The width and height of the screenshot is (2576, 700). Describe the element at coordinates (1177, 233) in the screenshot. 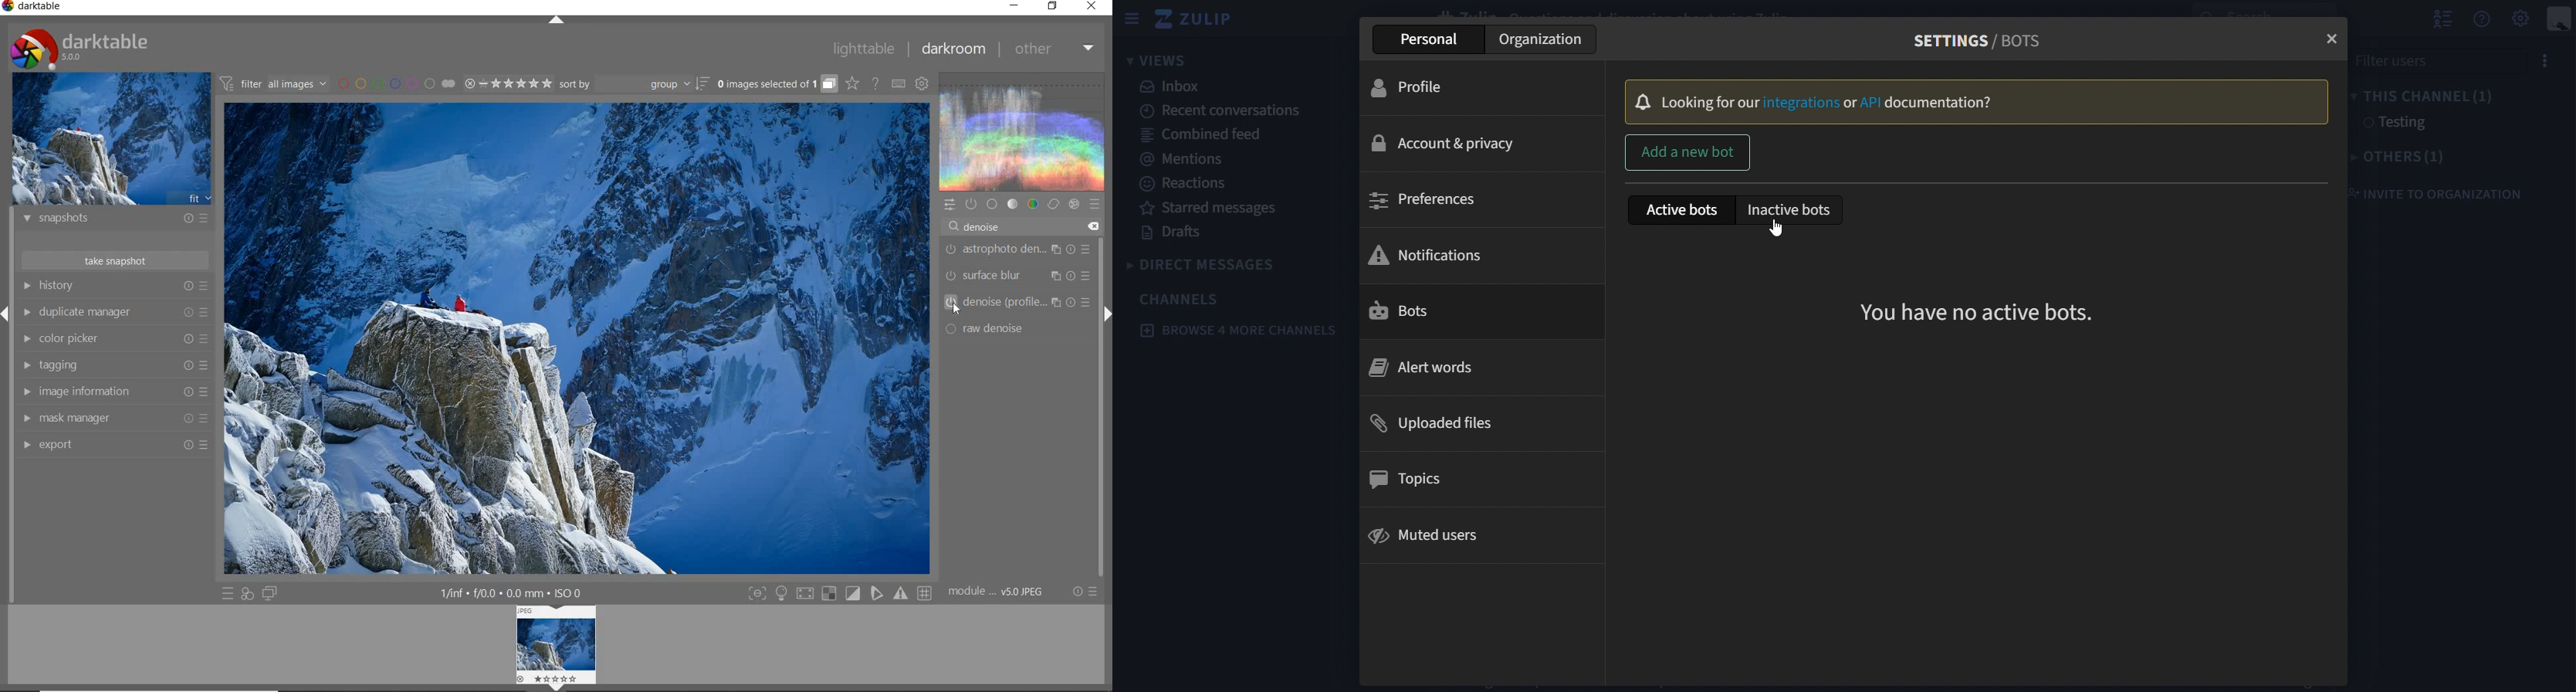

I see `drafts` at that location.